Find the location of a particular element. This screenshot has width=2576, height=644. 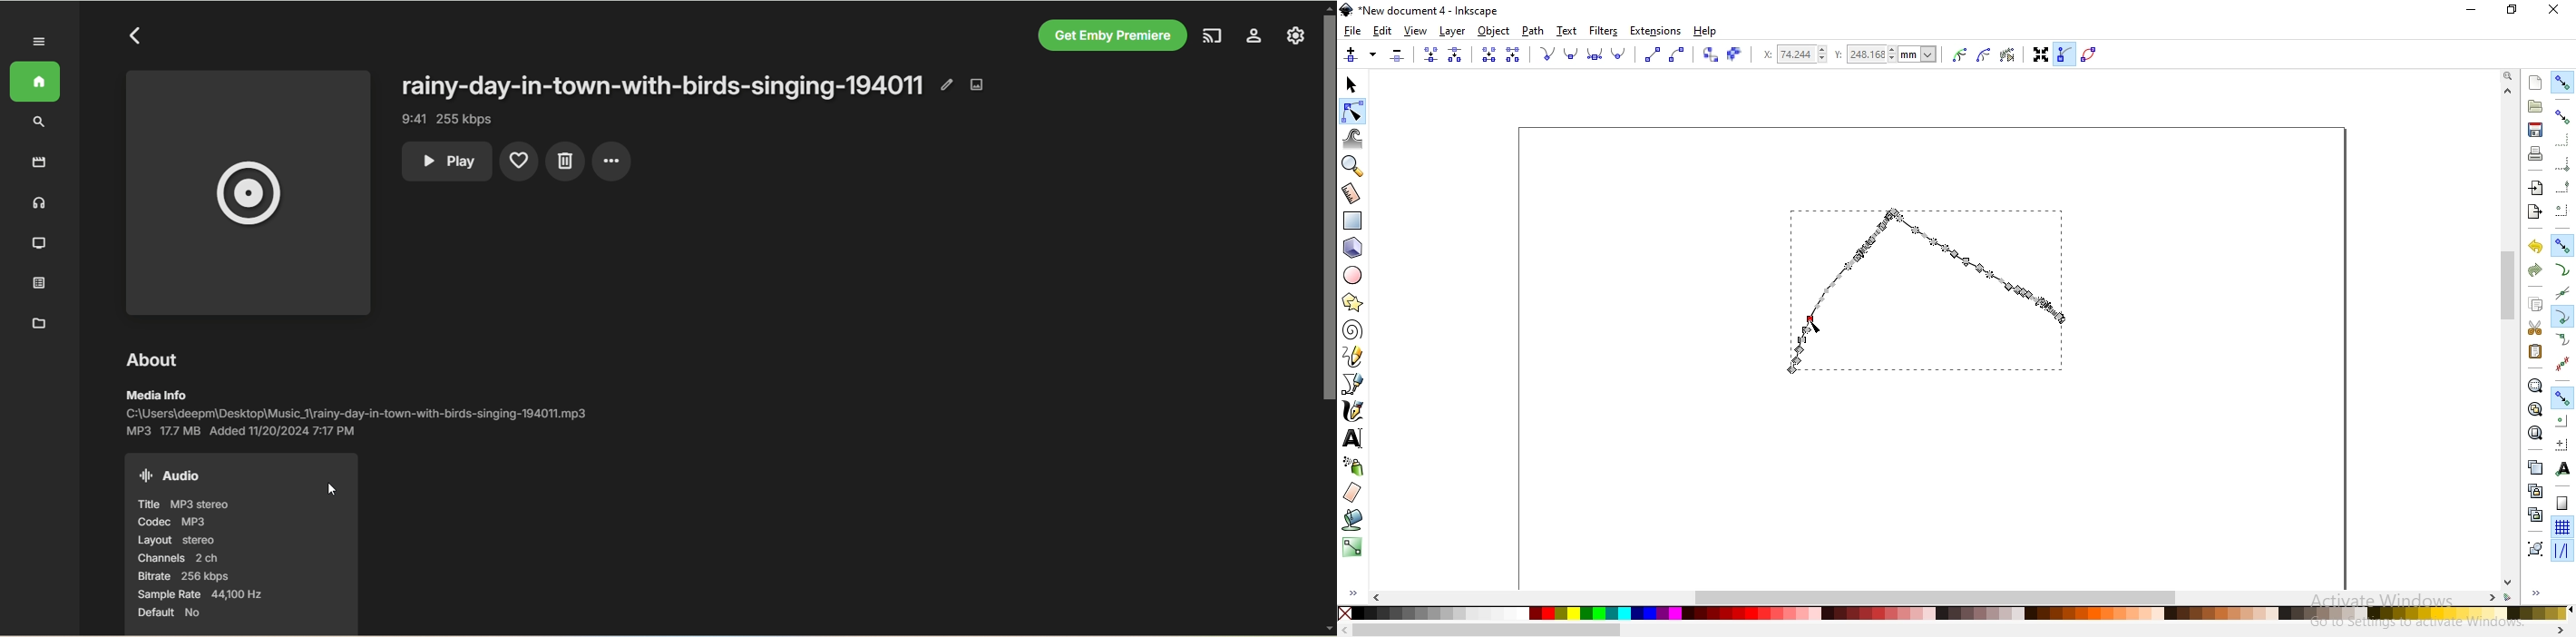

join selected endnodes with a new segment is located at coordinates (1488, 54).